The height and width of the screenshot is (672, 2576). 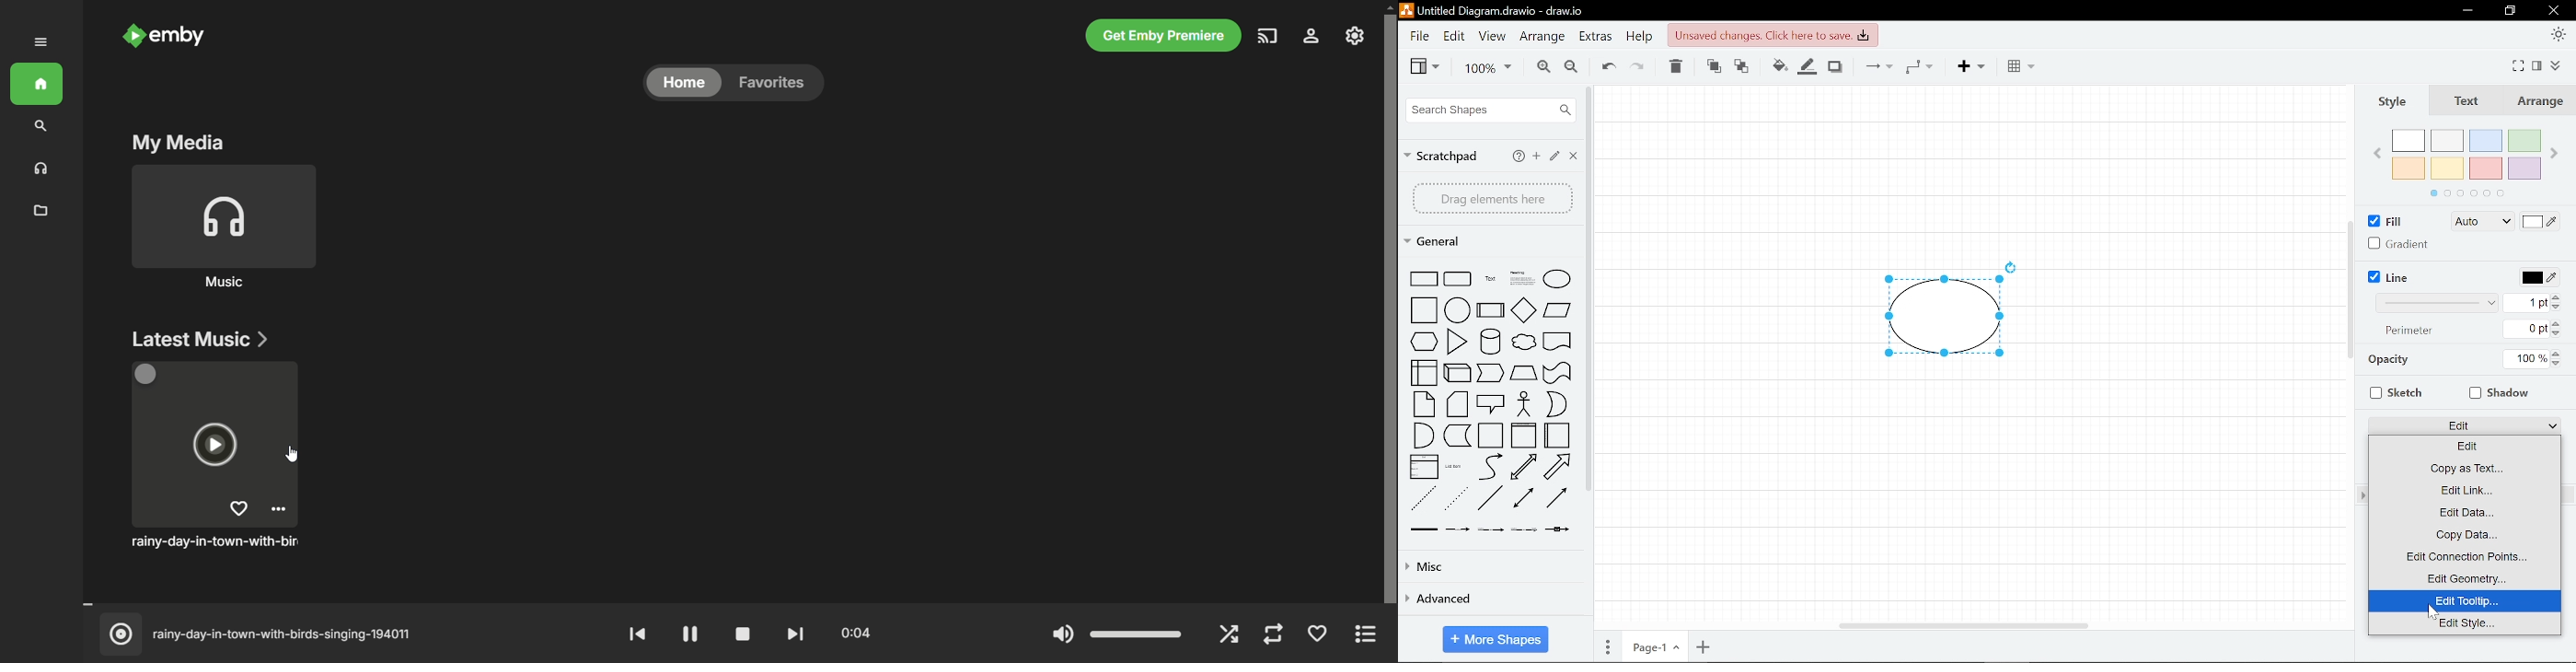 I want to click on Next color Palette, so click(x=2559, y=145).